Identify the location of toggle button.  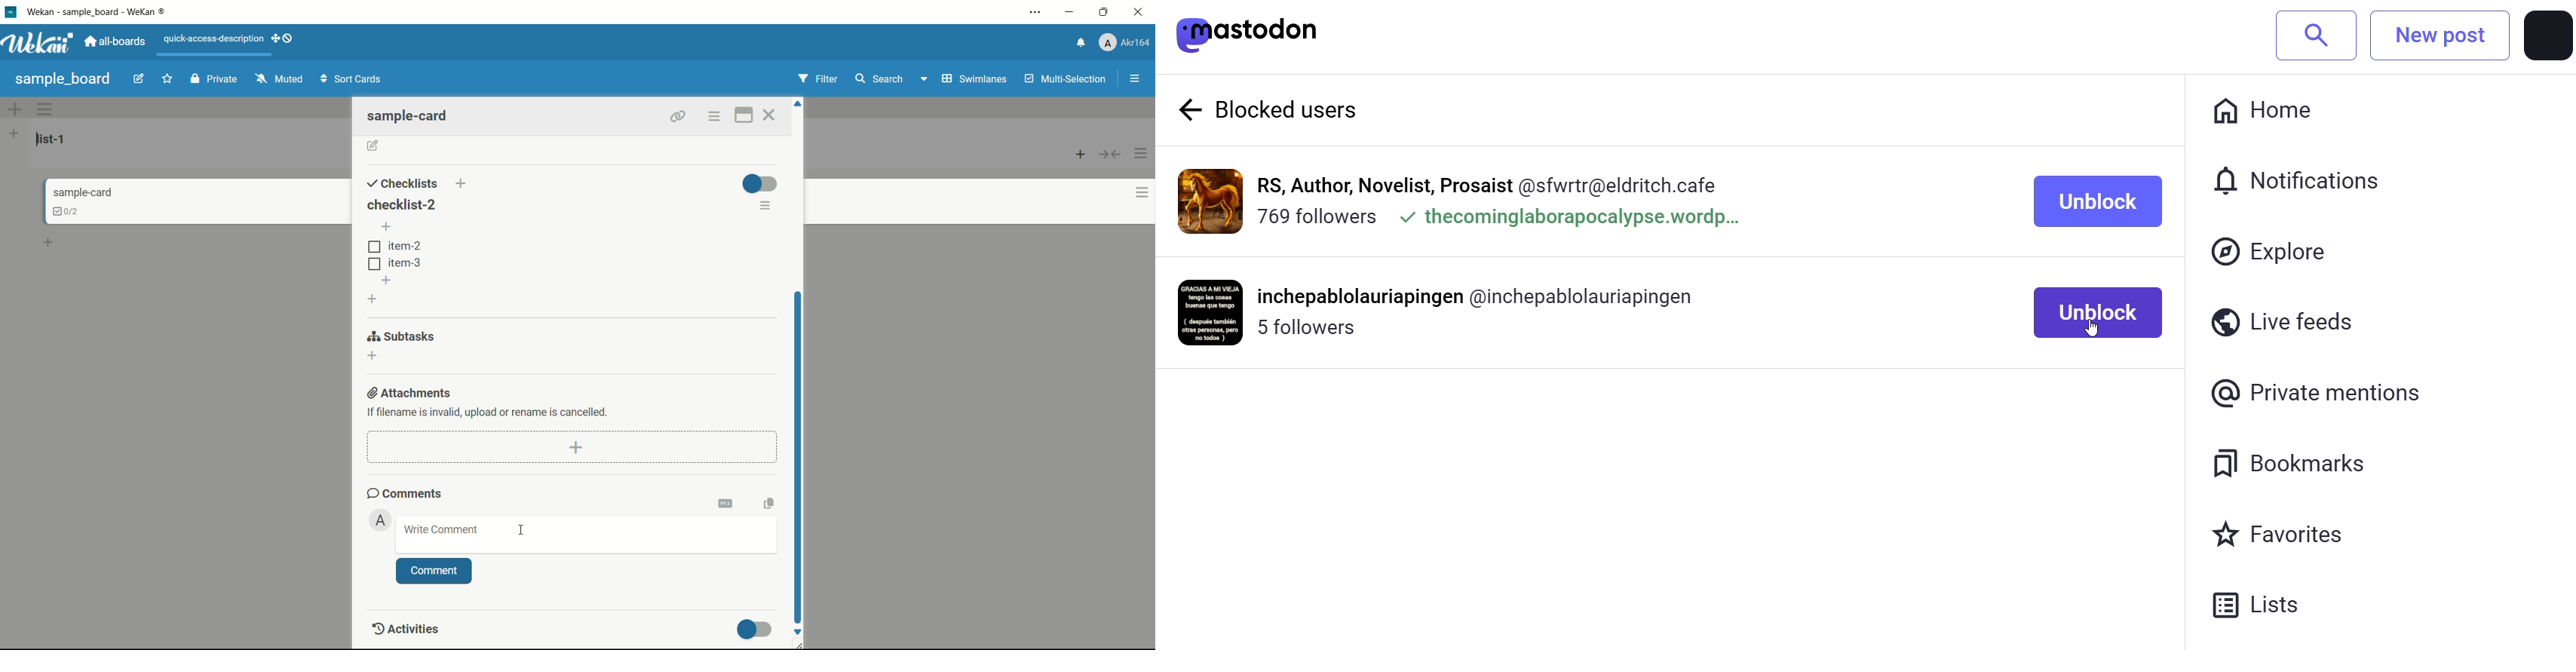
(760, 183).